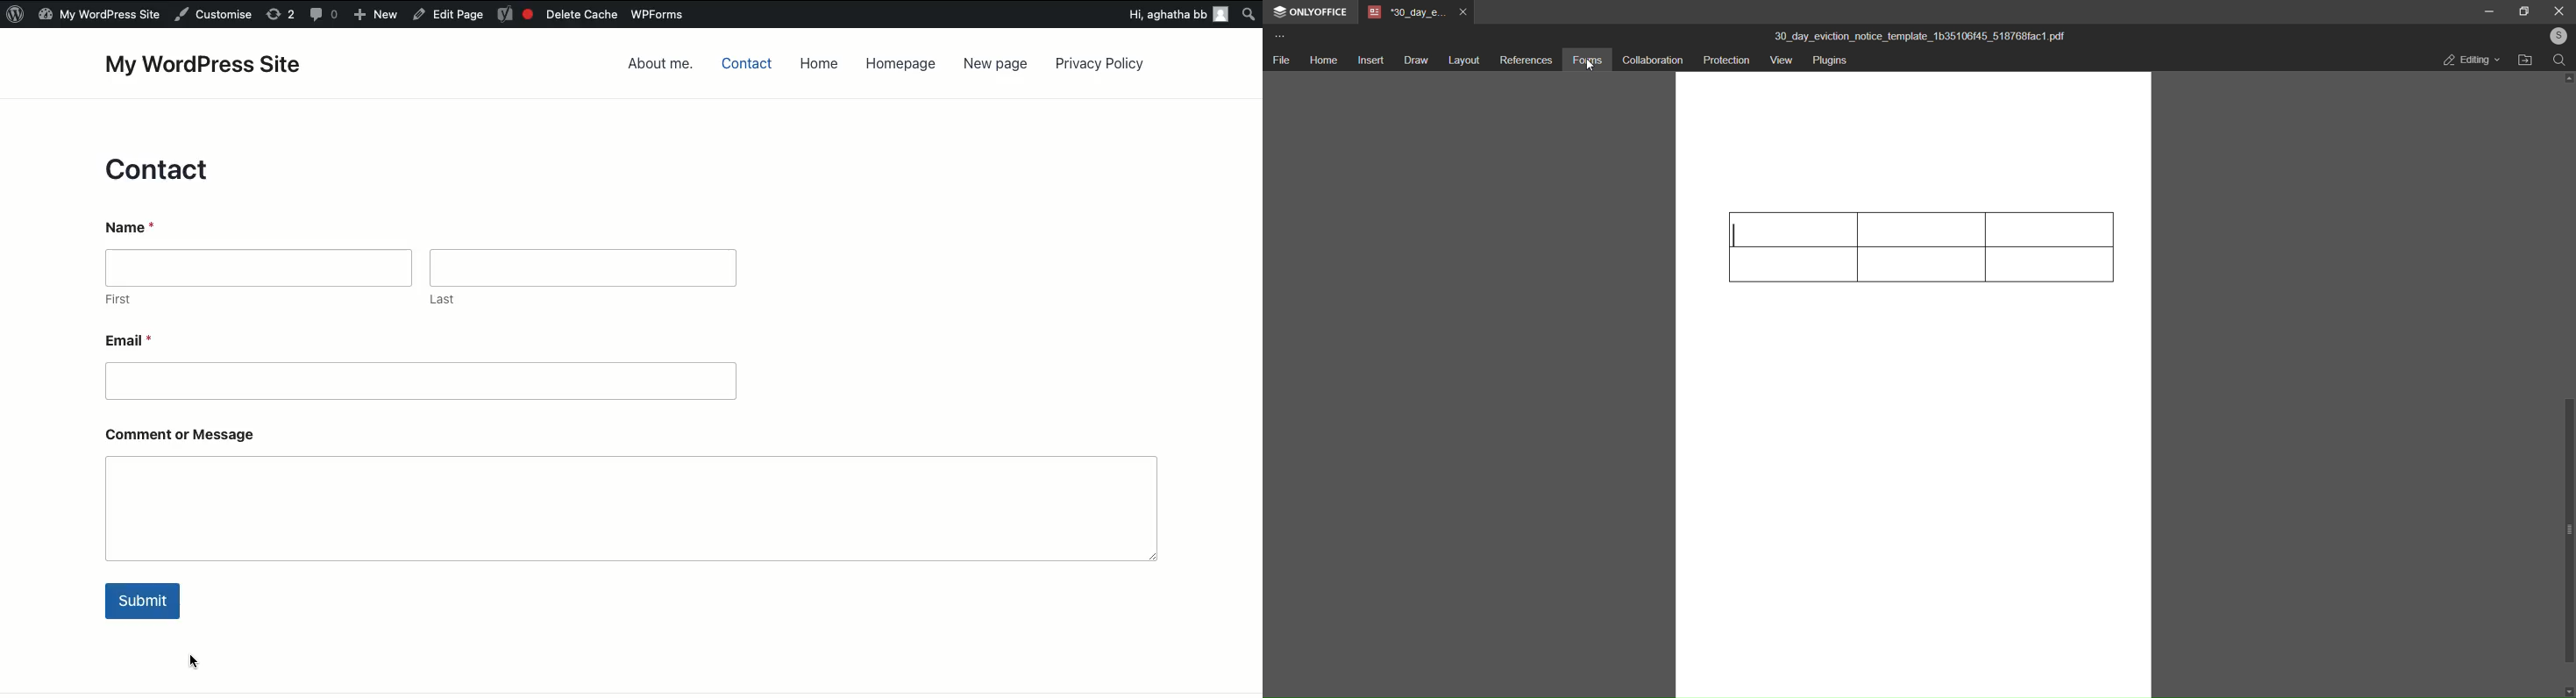 The width and height of the screenshot is (2576, 700). I want to click on file, so click(1280, 61).